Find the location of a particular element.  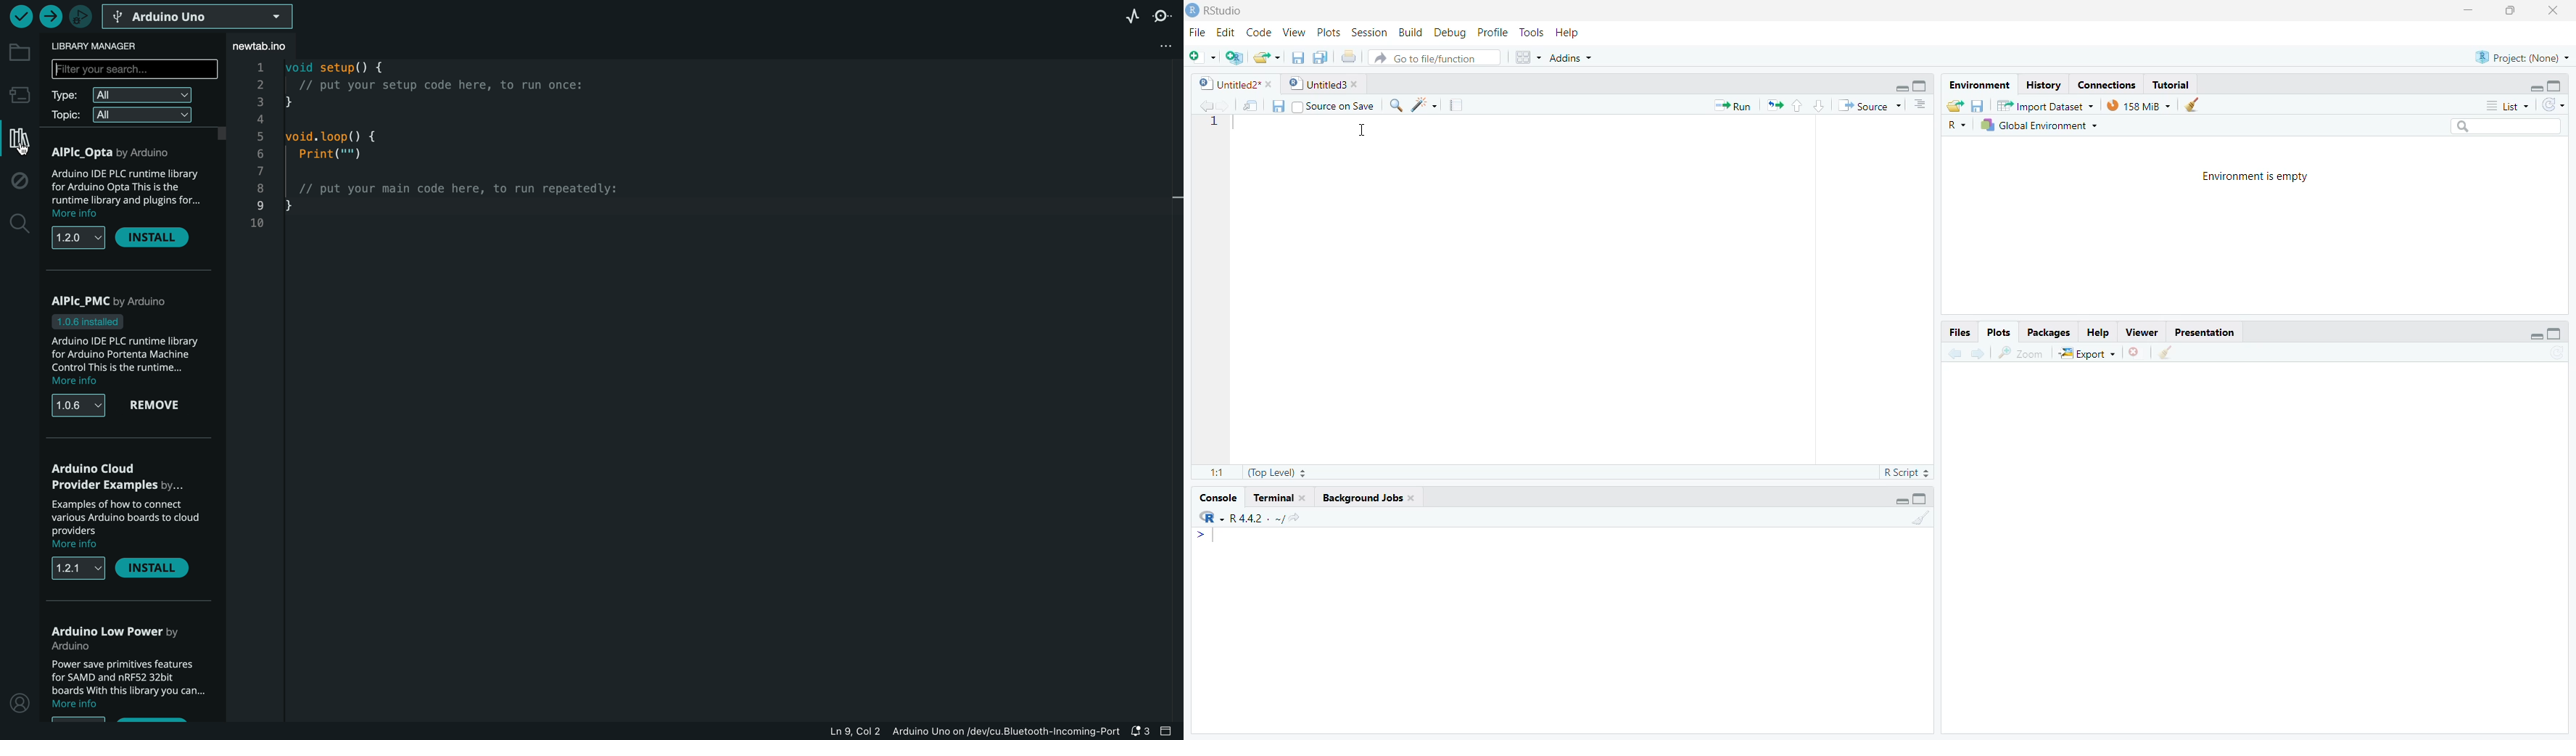

folder is located at coordinates (18, 53).